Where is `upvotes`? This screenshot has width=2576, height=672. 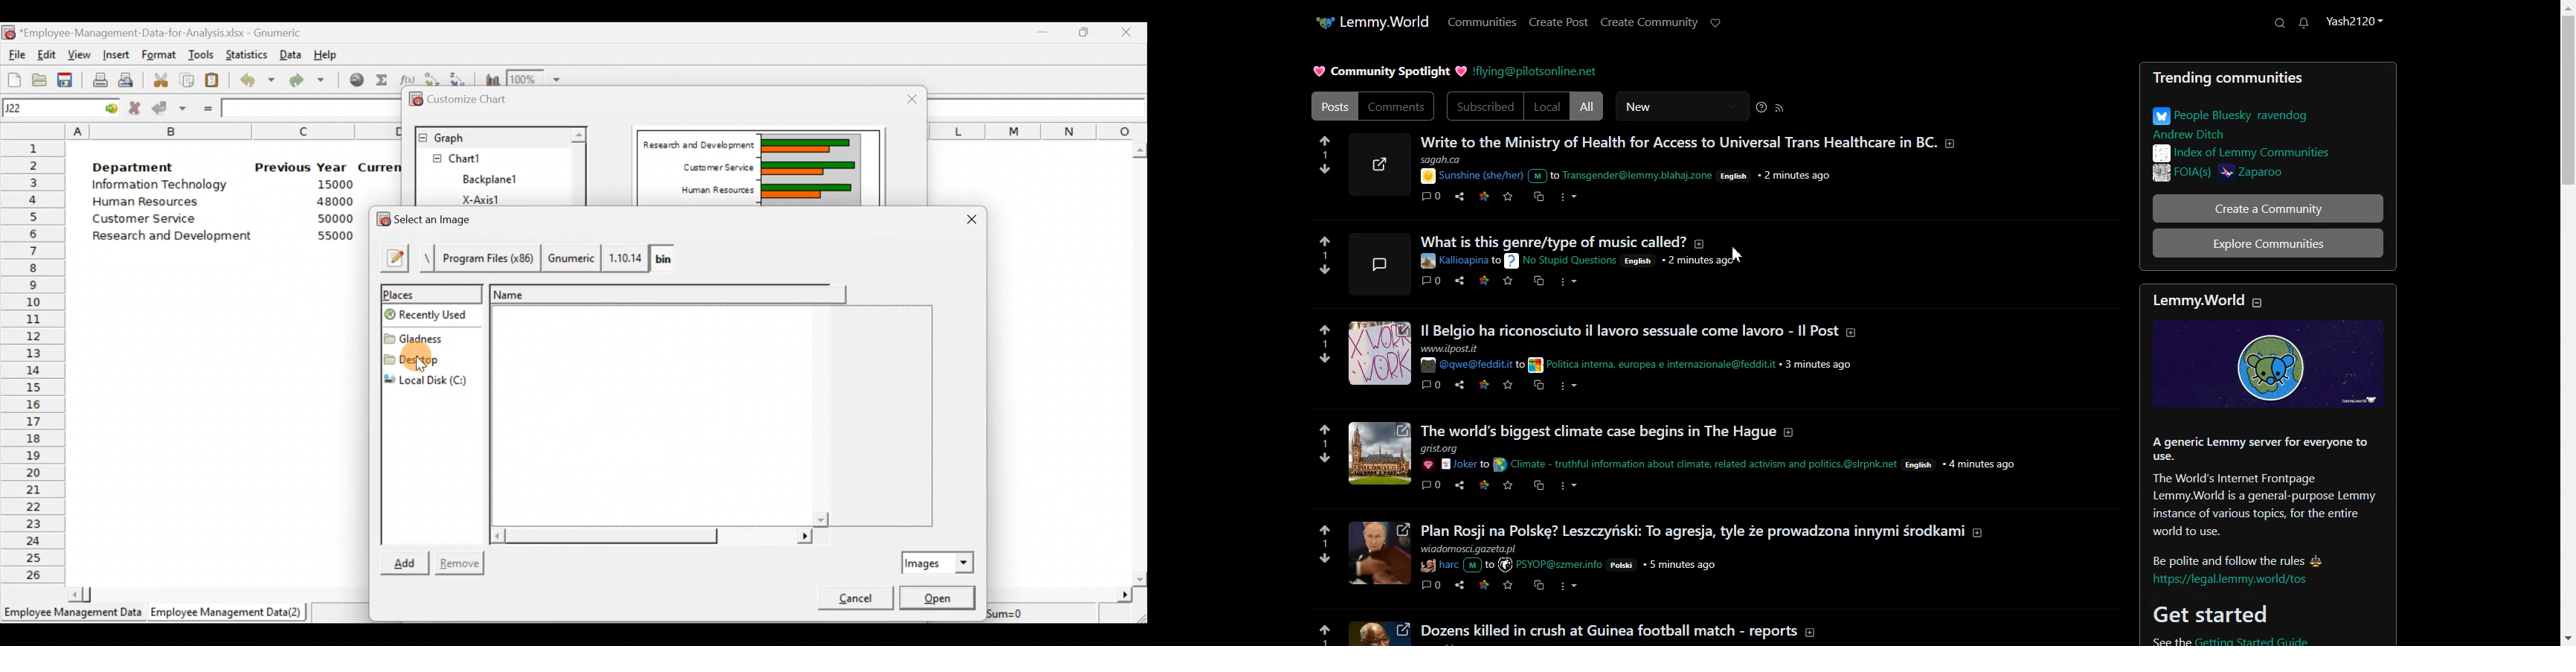
upvotes is located at coordinates (1324, 426).